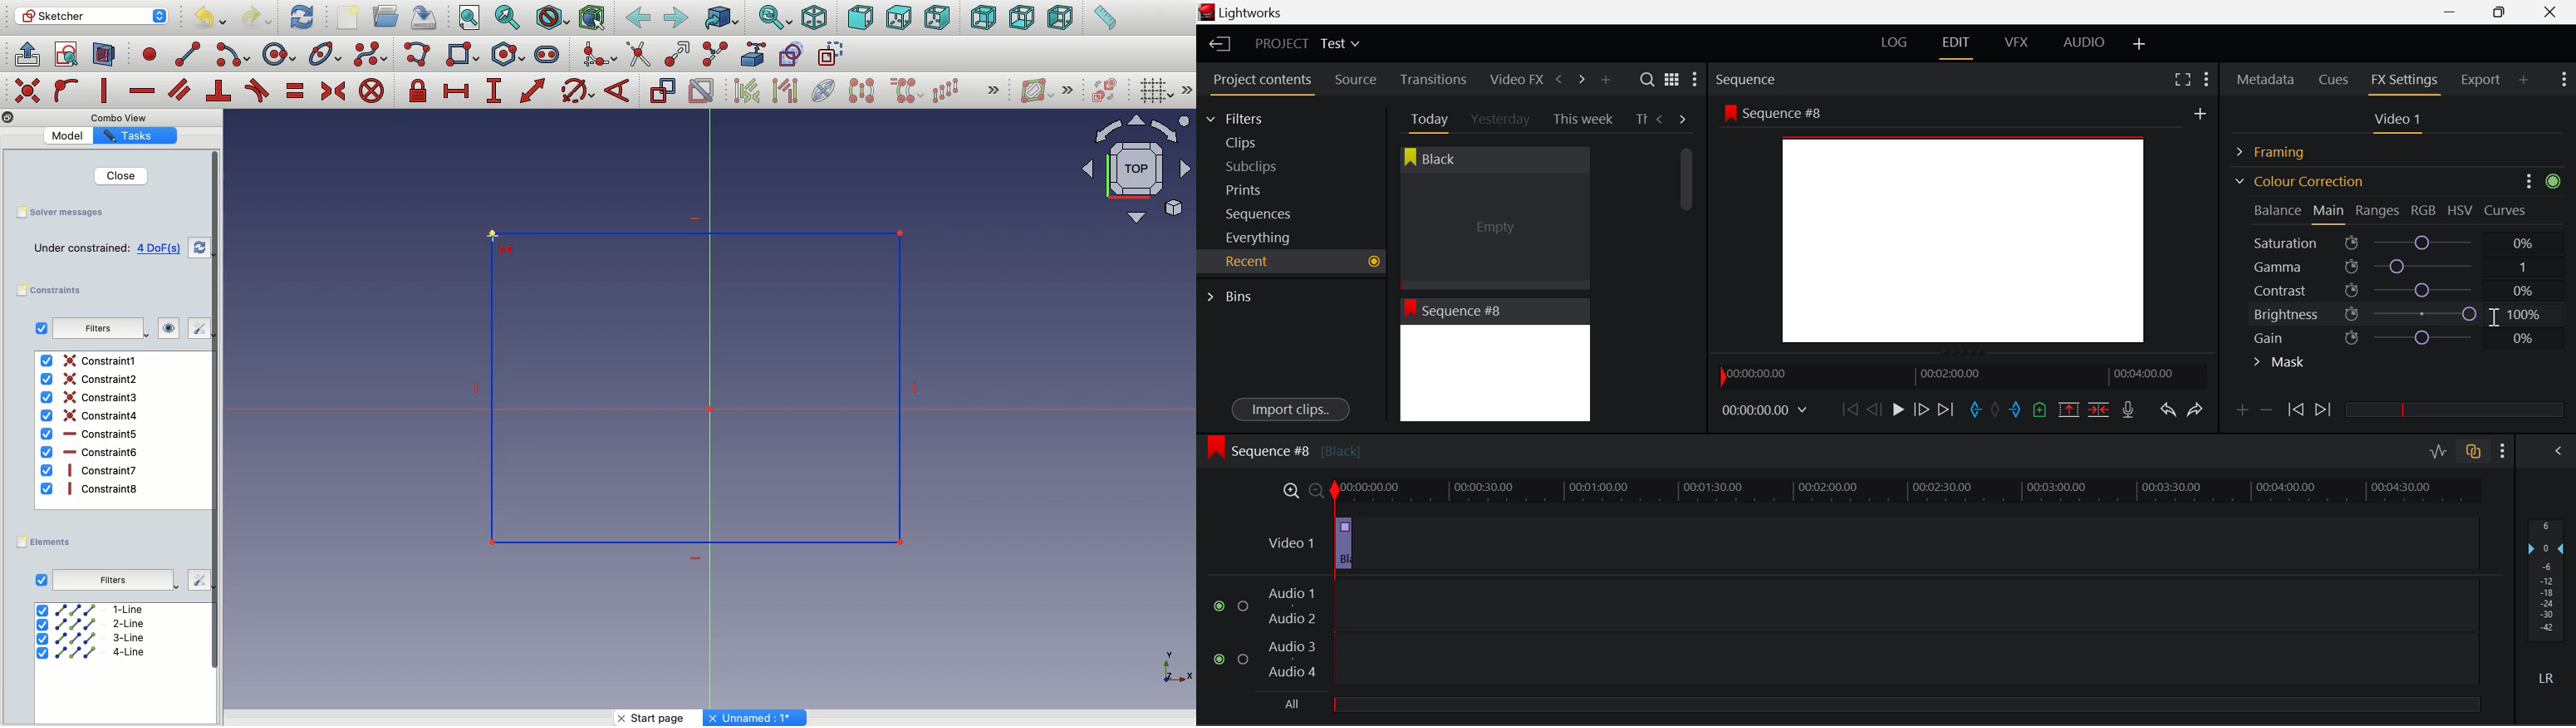  What do you see at coordinates (1997, 411) in the screenshot?
I see `Remove All Marks` at bounding box center [1997, 411].